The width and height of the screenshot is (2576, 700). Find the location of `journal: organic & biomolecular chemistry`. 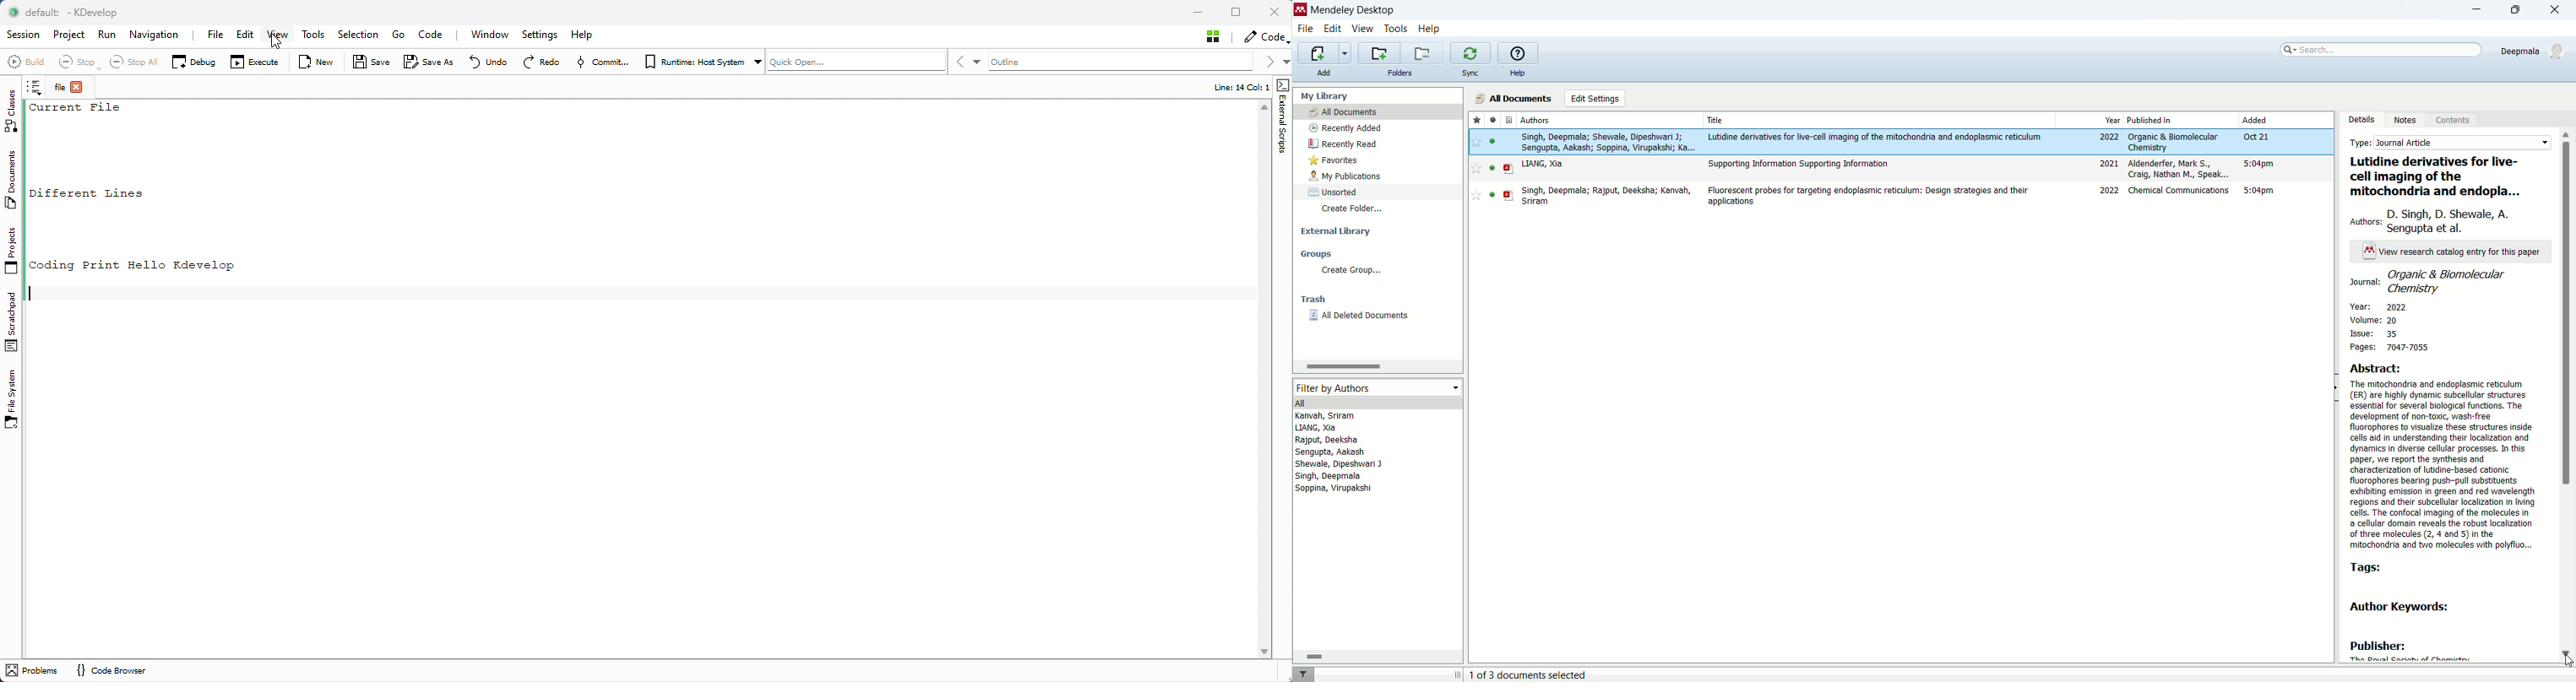

journal: organic & biomolecular chemistry is located at coordinates (2444, 281).